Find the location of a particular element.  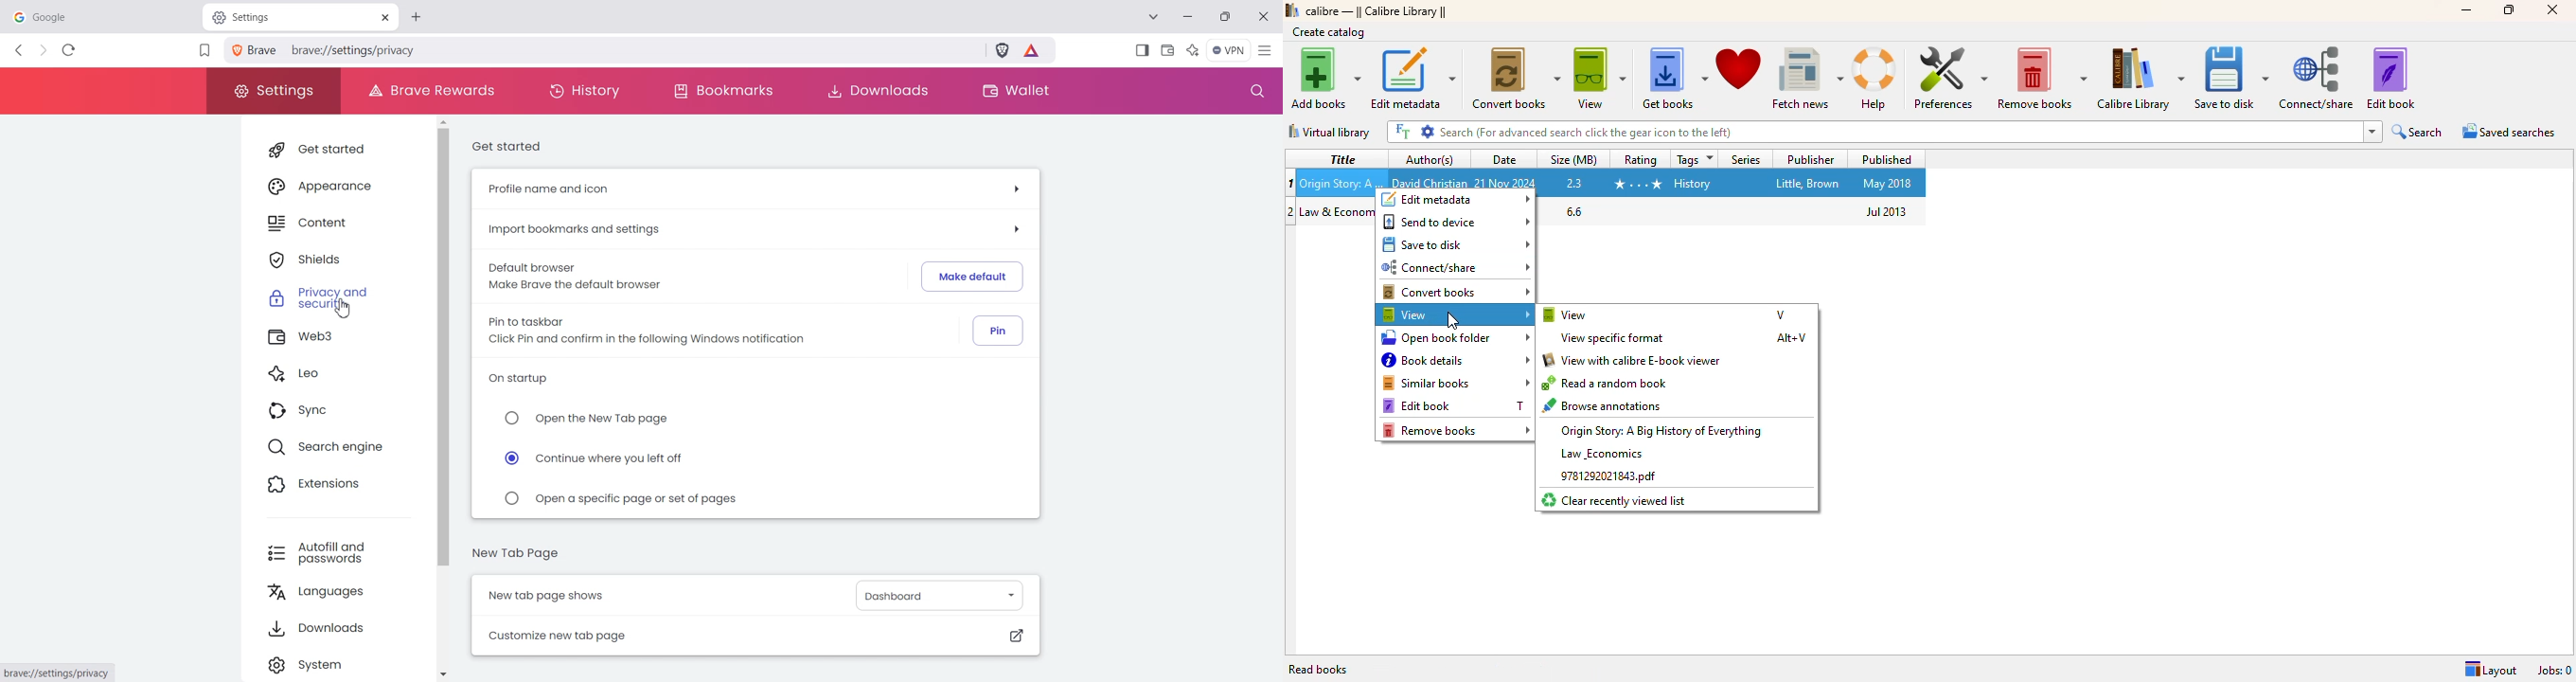

search is located at coordinates (2419, 132).